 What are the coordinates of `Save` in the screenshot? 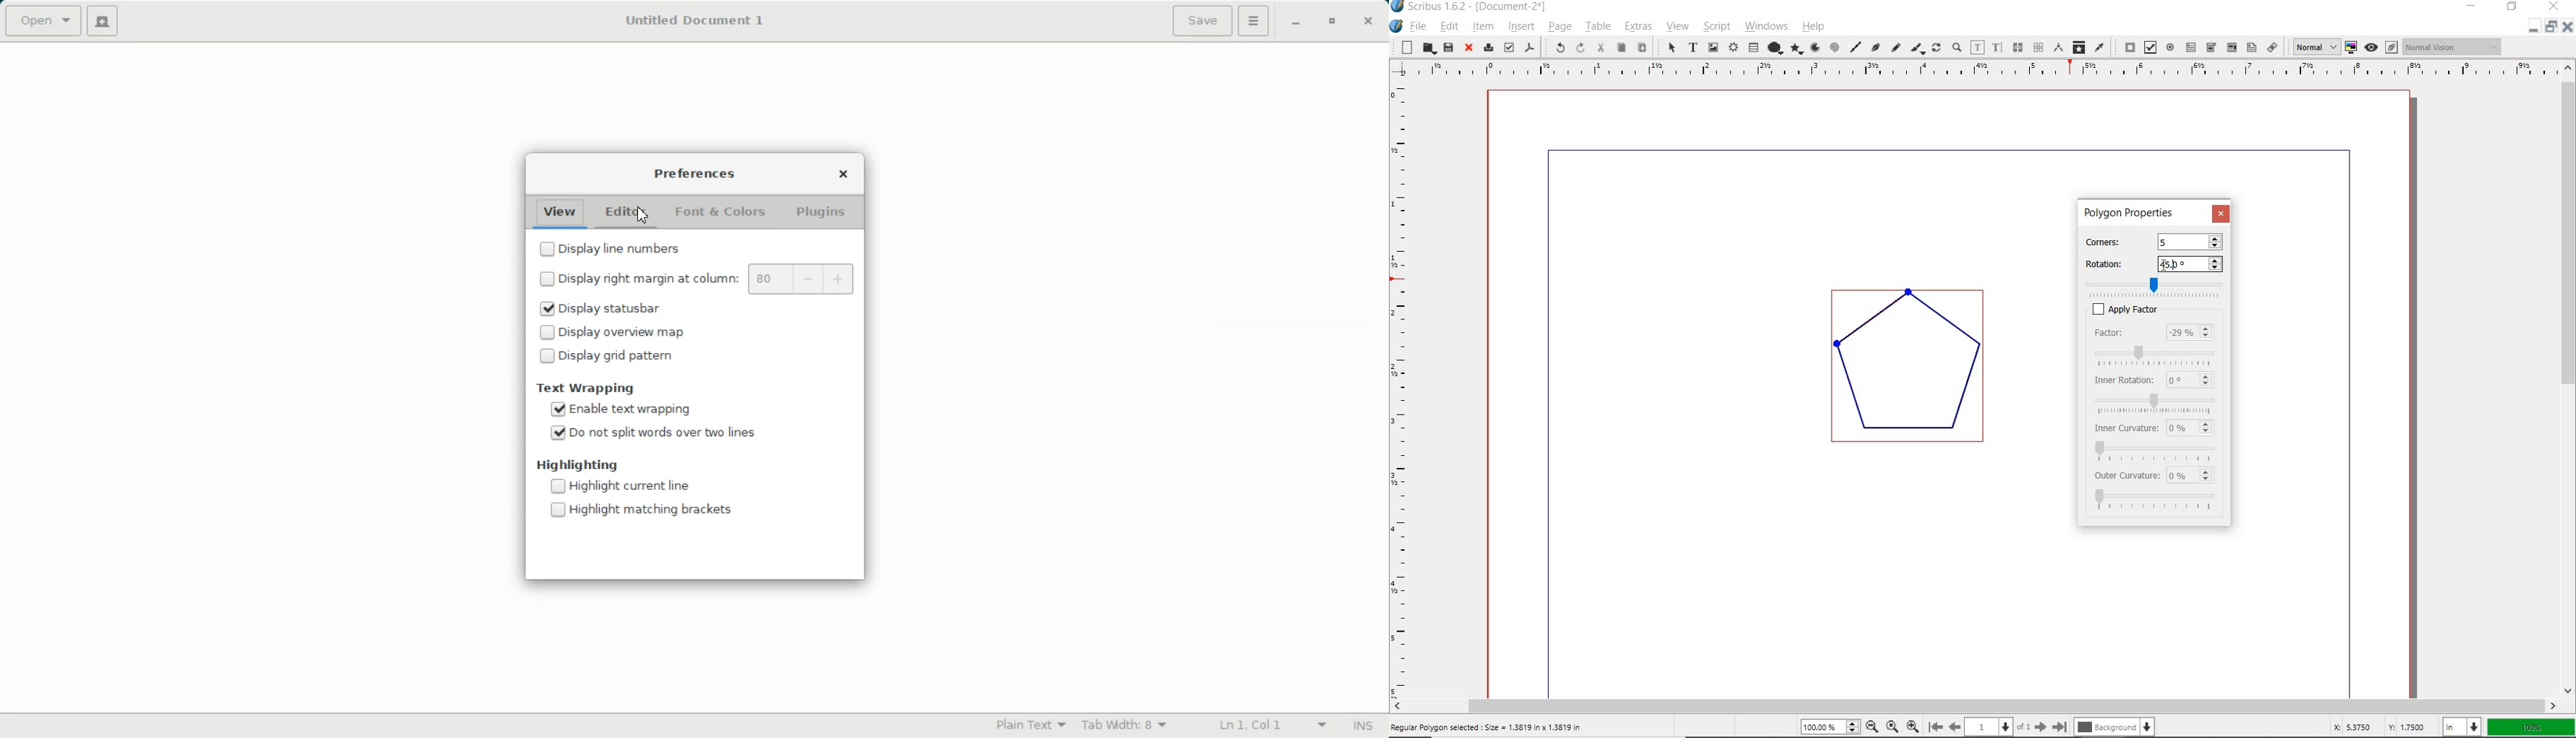 It's located at (1201, 21).